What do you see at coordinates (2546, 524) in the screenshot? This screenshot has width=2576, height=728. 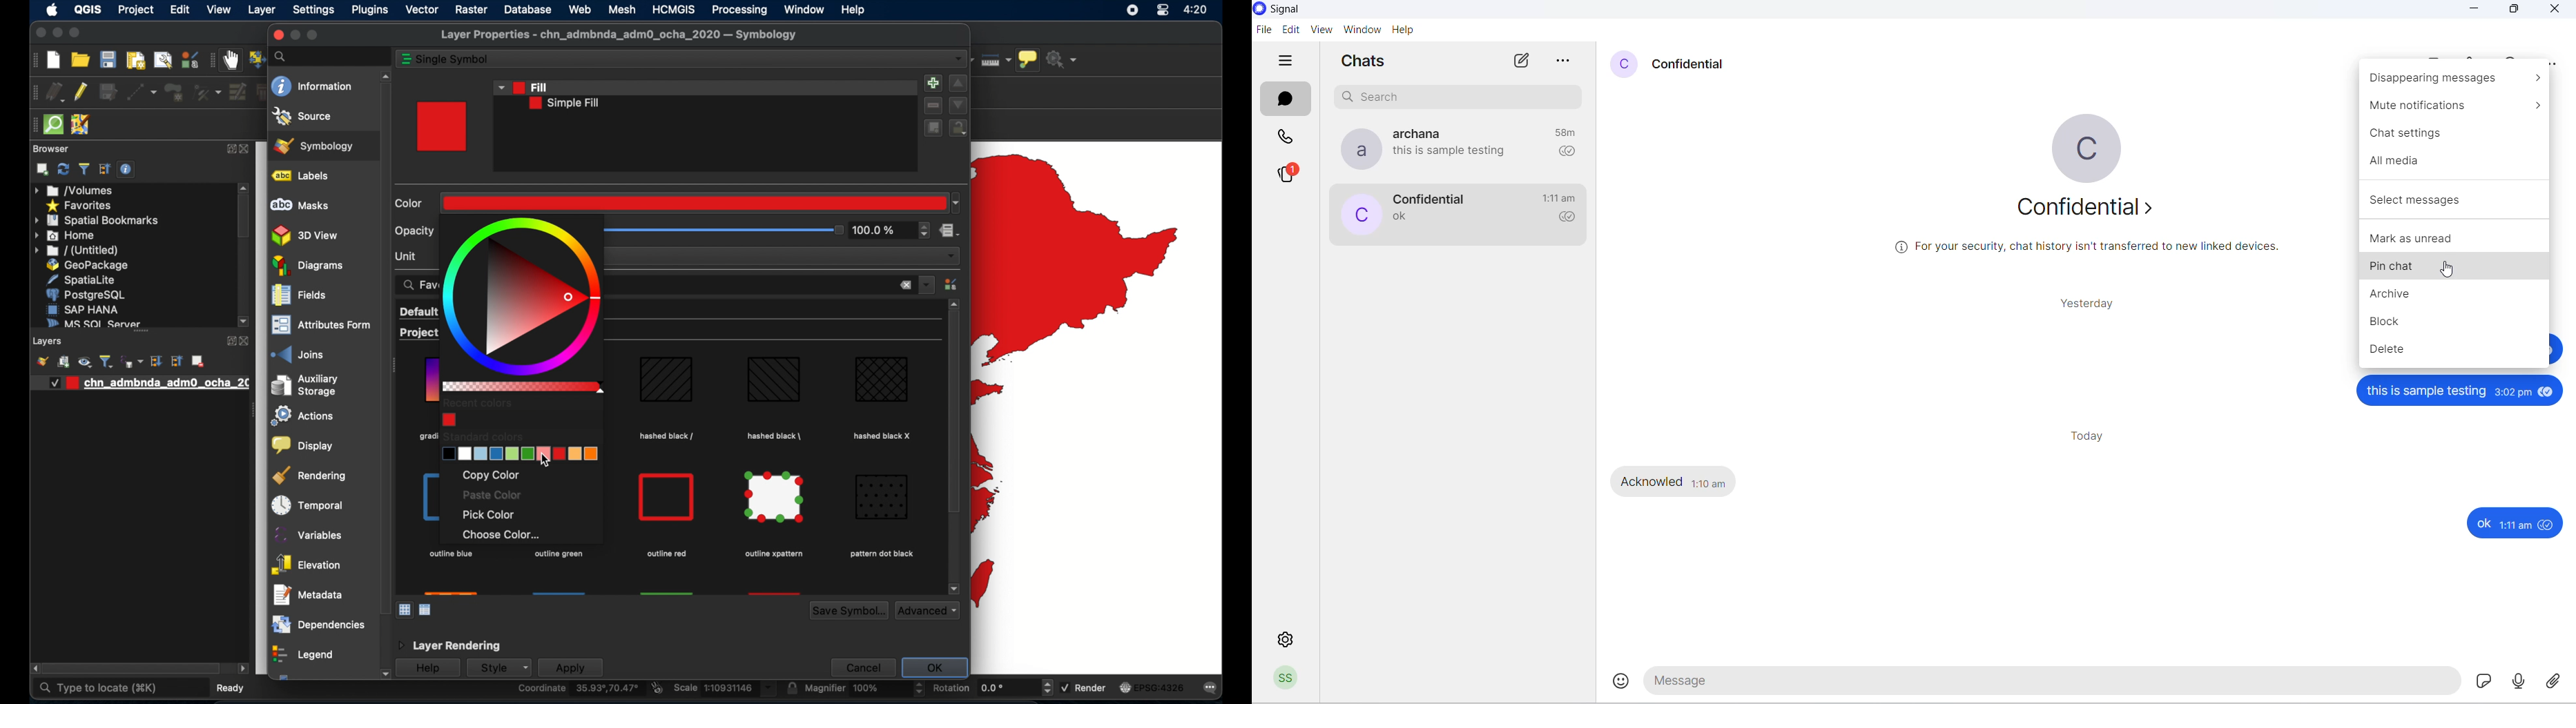 I see `seen` at bounding box center [2546, 524].